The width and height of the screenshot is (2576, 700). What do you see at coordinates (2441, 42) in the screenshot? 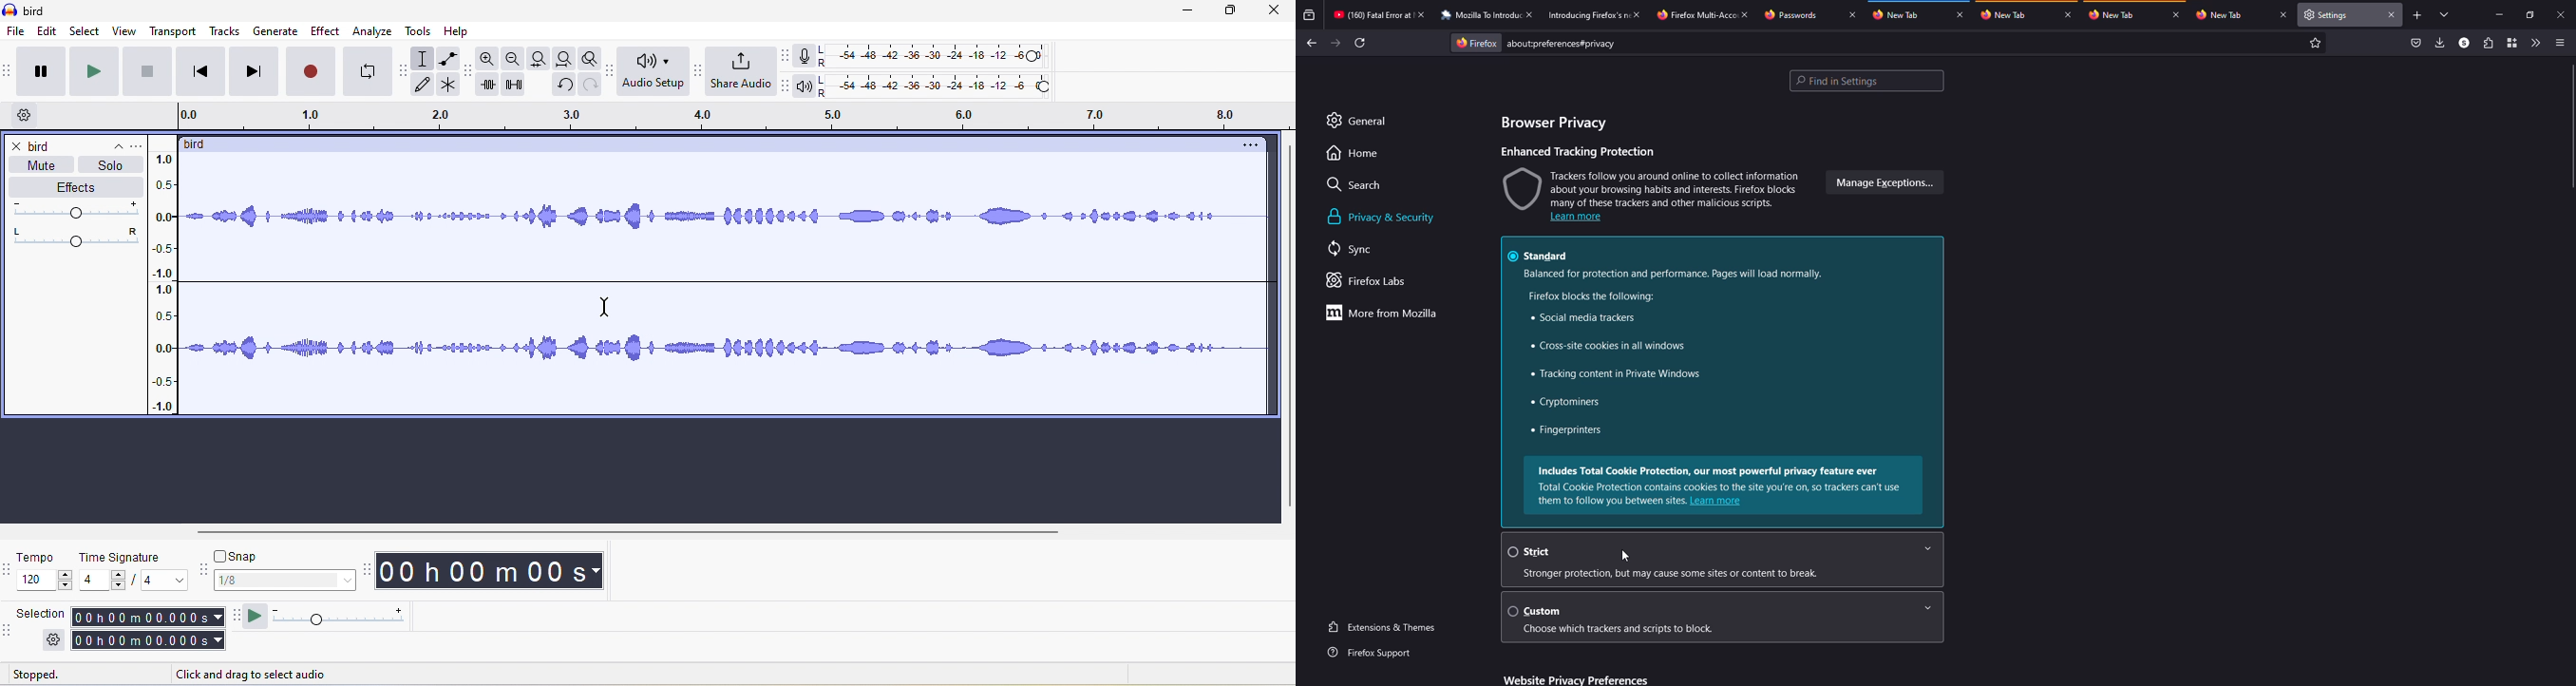
I see `downloads` at bounding box center [2441, 42].